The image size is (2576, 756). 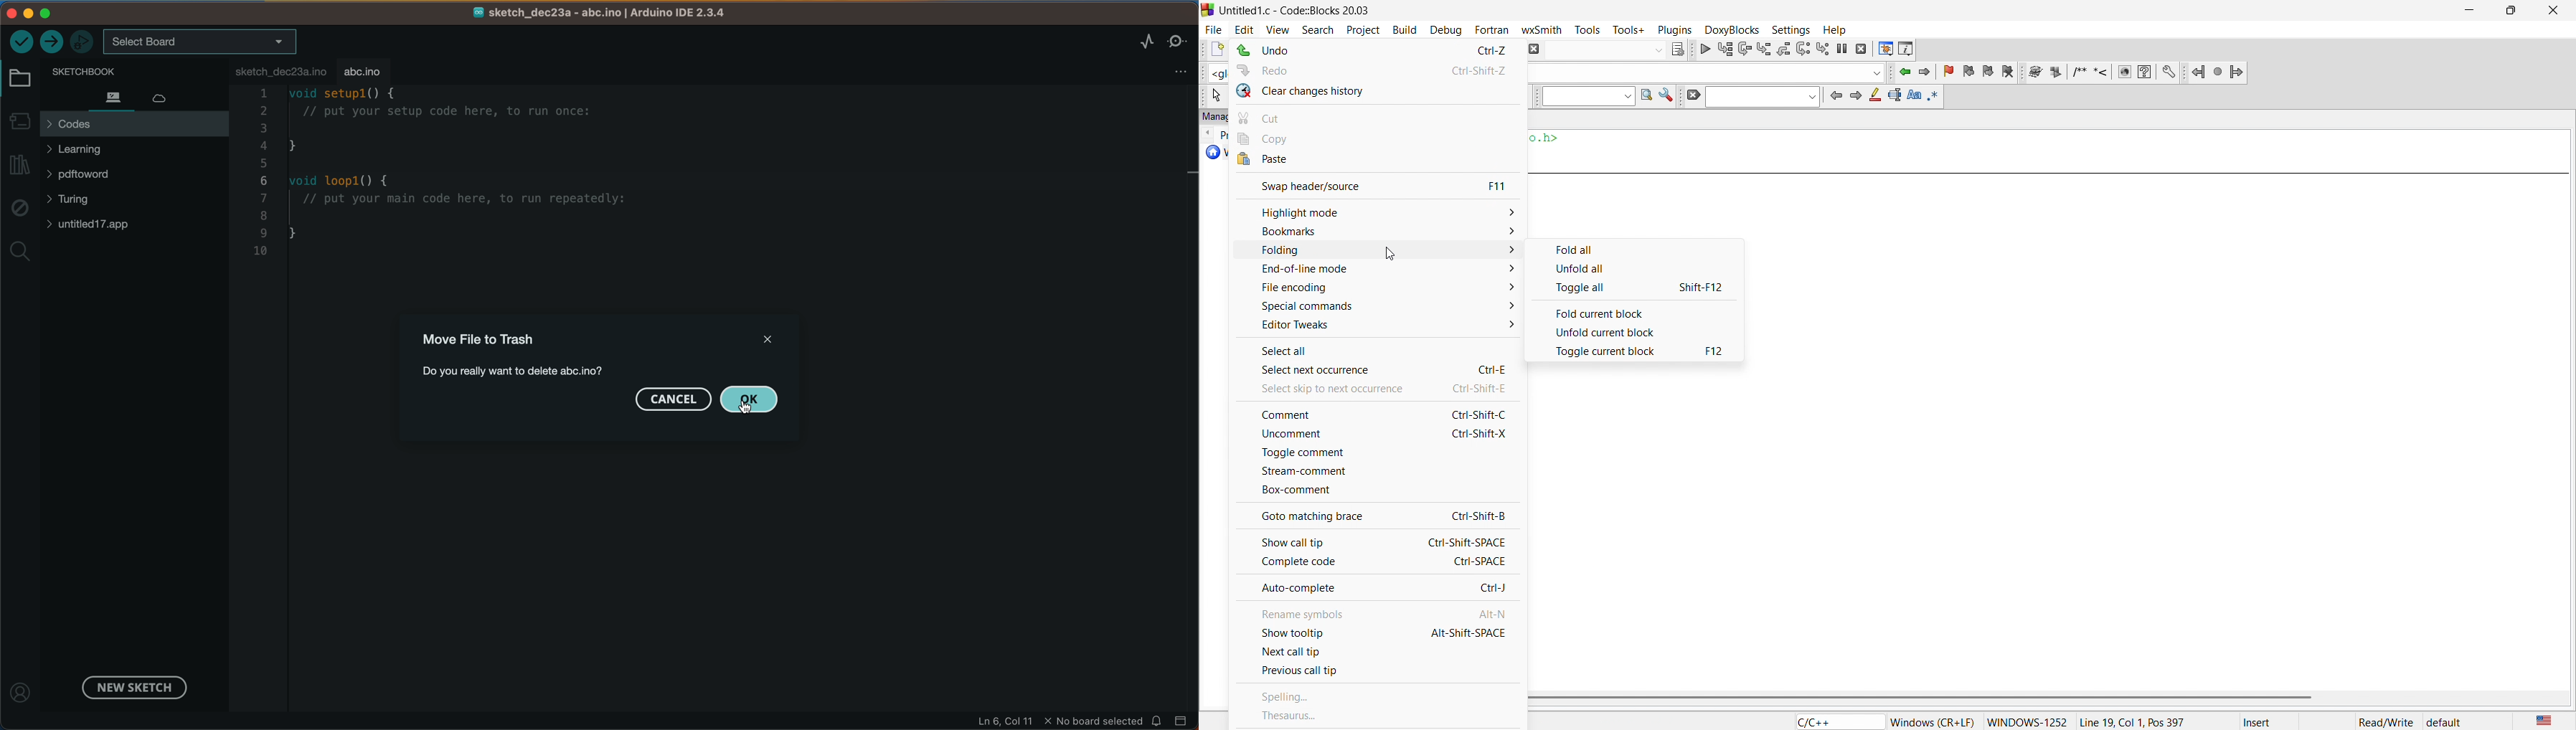 I want to click on pllugins, so click(x=1672, y=28).